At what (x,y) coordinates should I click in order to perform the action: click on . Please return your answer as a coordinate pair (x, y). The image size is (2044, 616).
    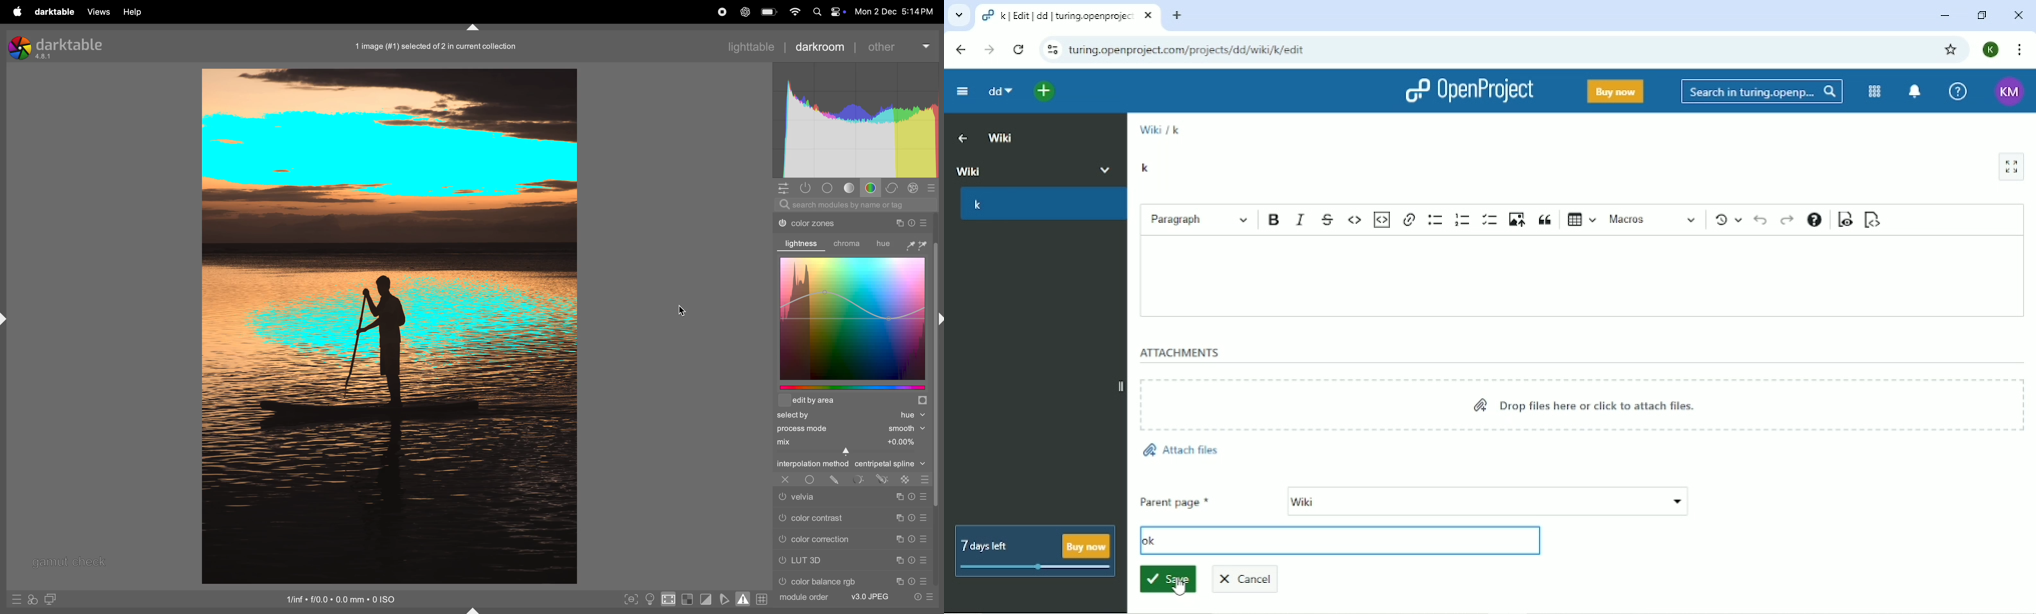
    Looking at the image, I should click on (785, 187).